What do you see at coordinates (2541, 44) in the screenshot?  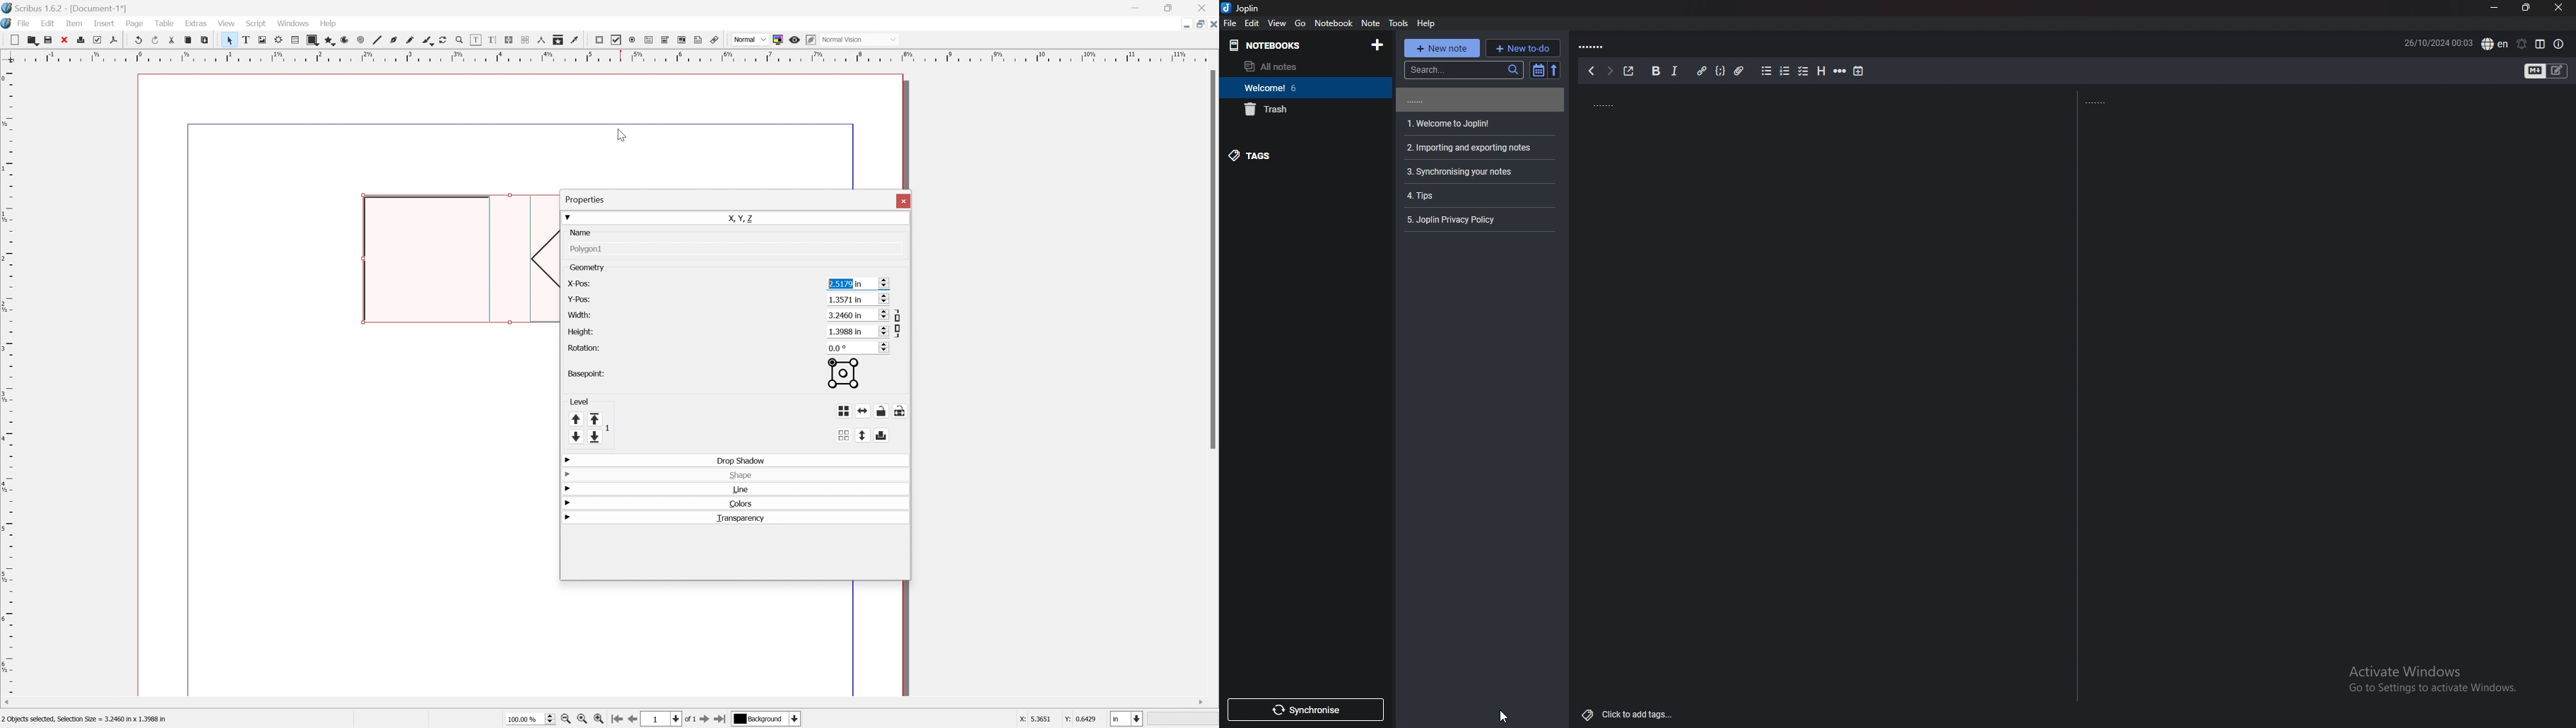 I see `toggle editor layout` at bounding box center [2541, 44].